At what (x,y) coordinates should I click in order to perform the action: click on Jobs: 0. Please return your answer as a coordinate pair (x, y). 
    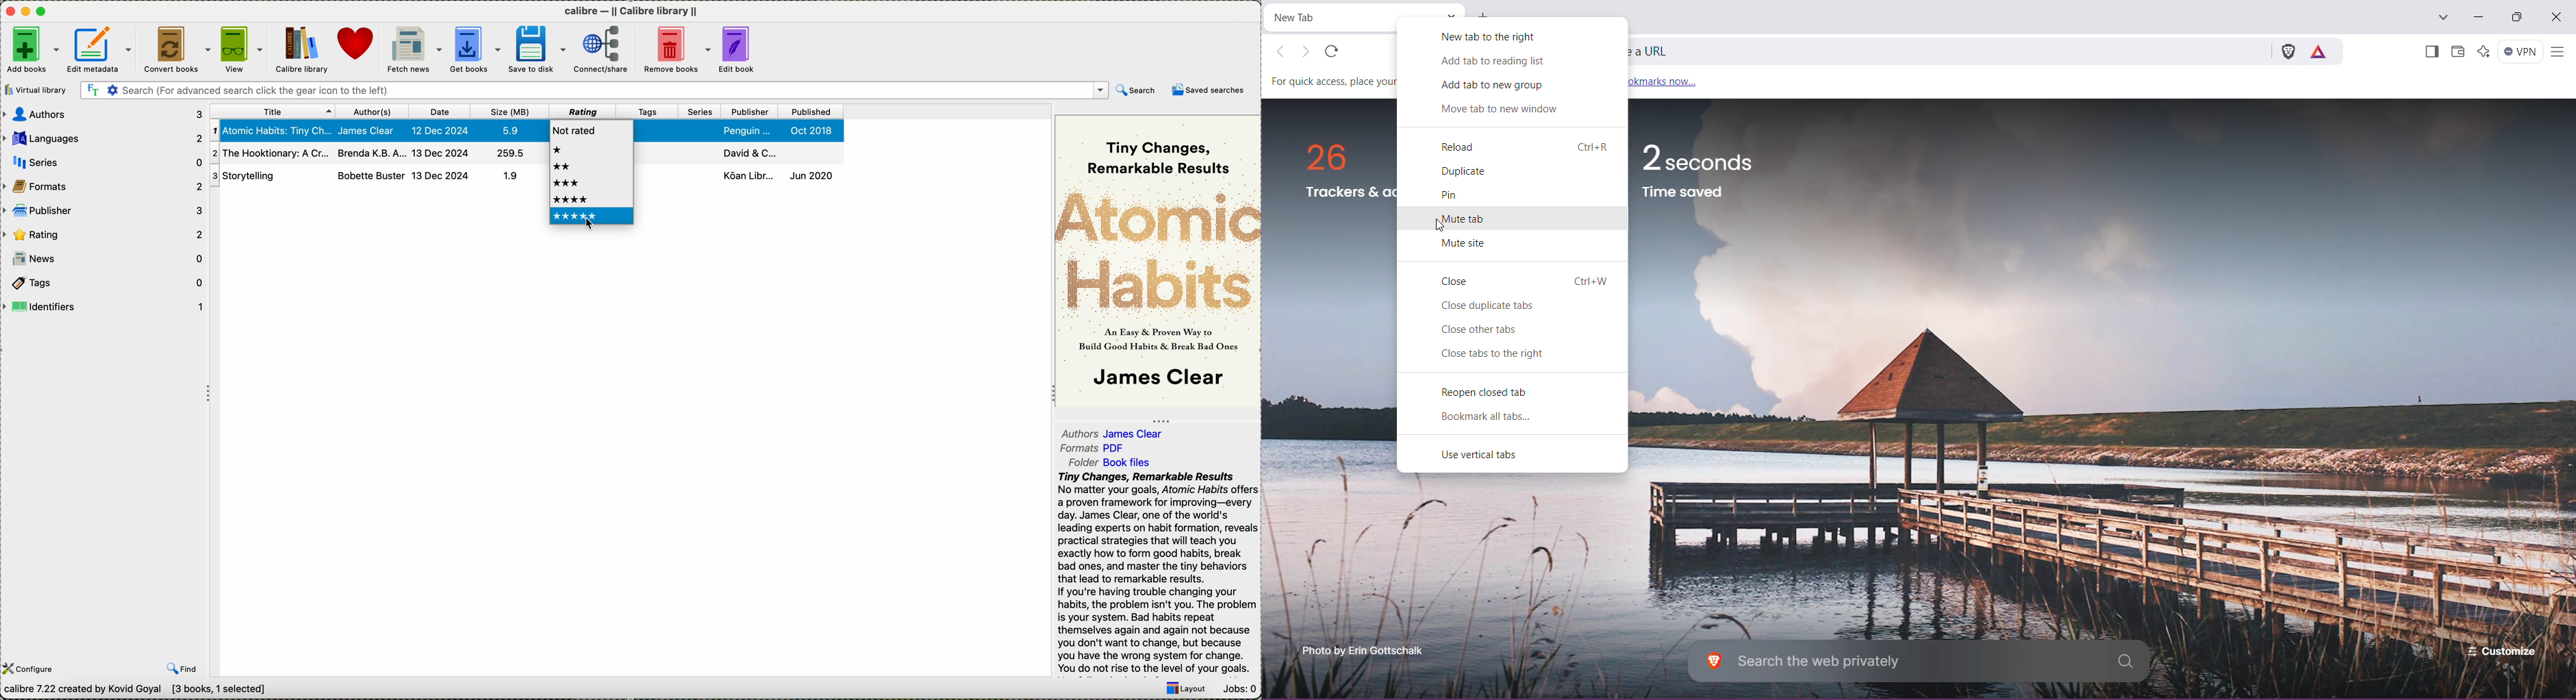
    Looking at the image, I should click on (1238, 688).